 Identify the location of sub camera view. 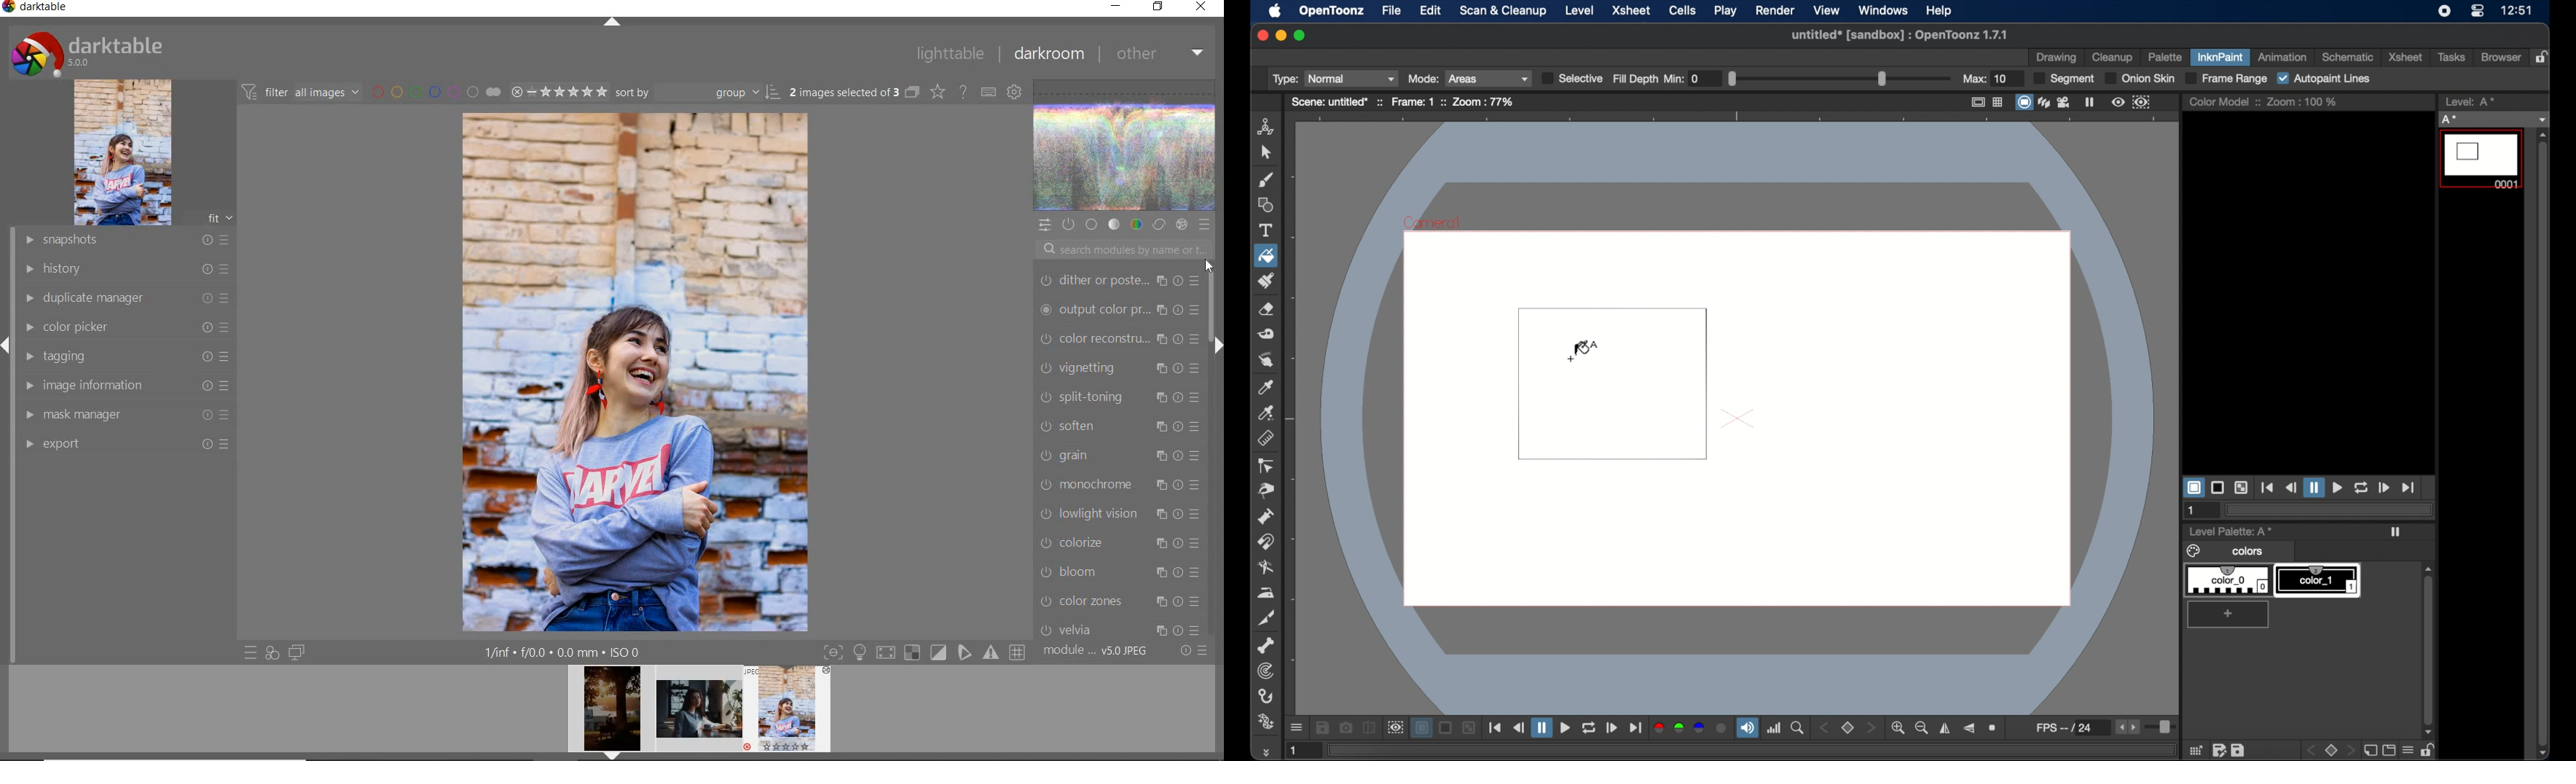
(1394, 728).